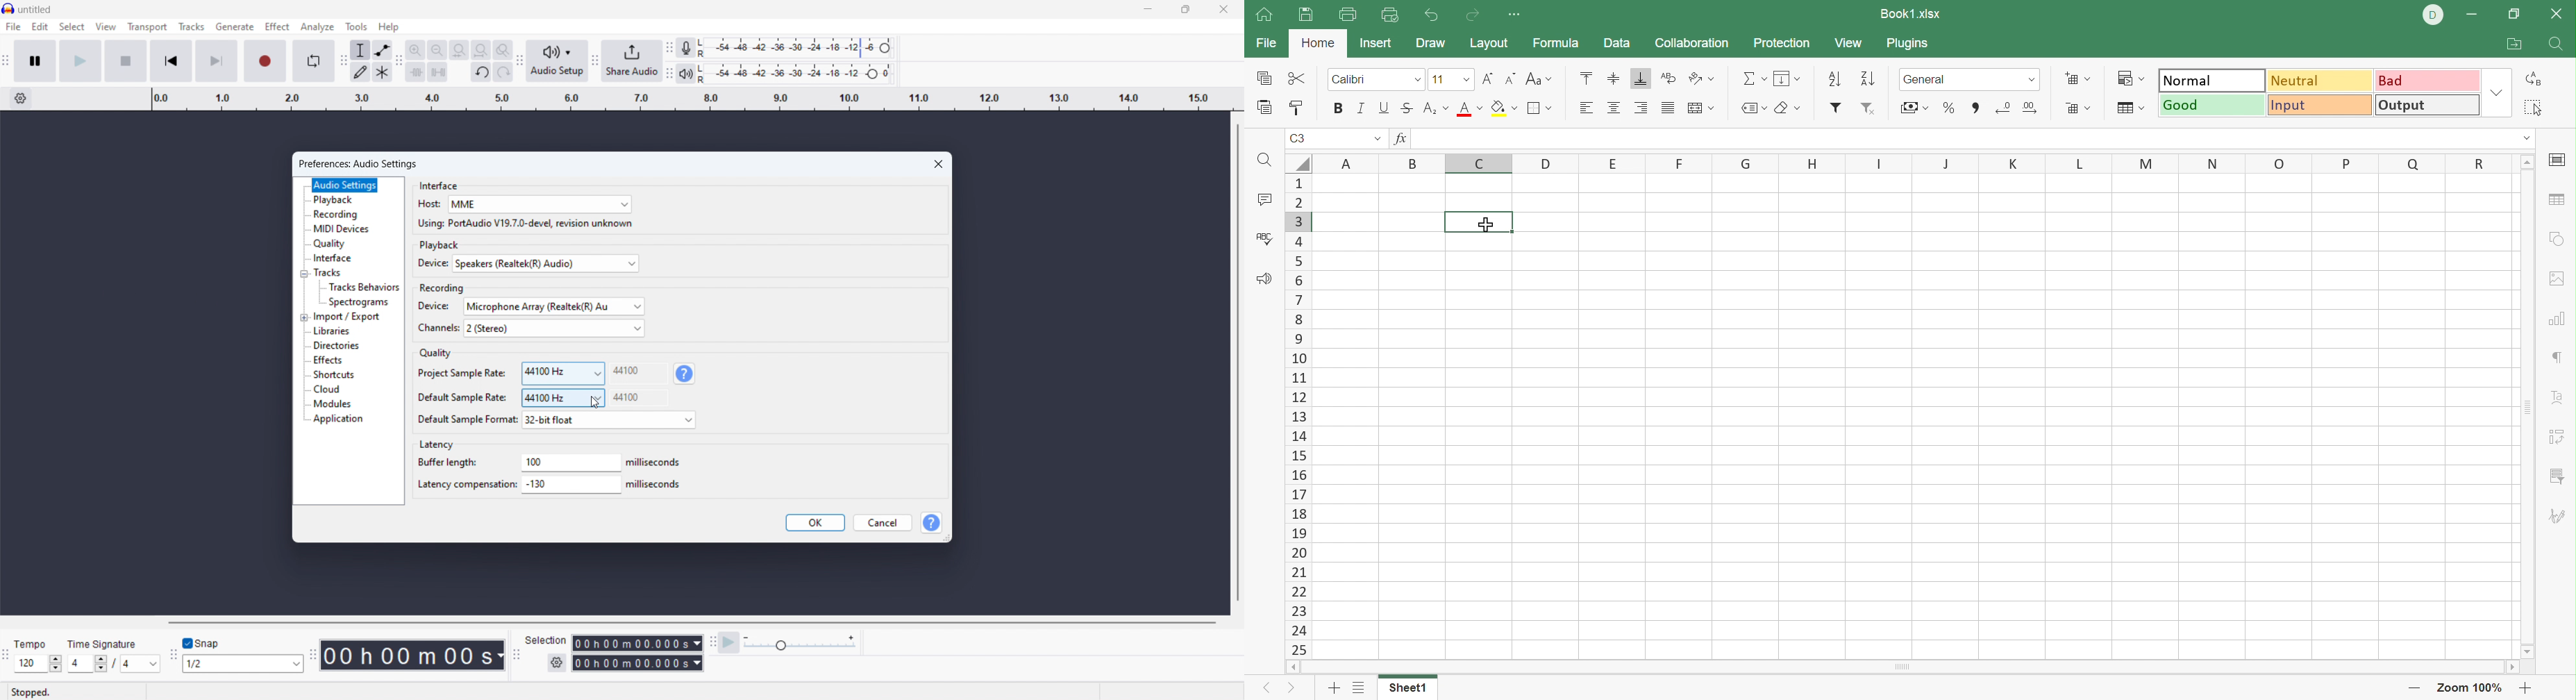  I want to click on tools, so click(356, 27).